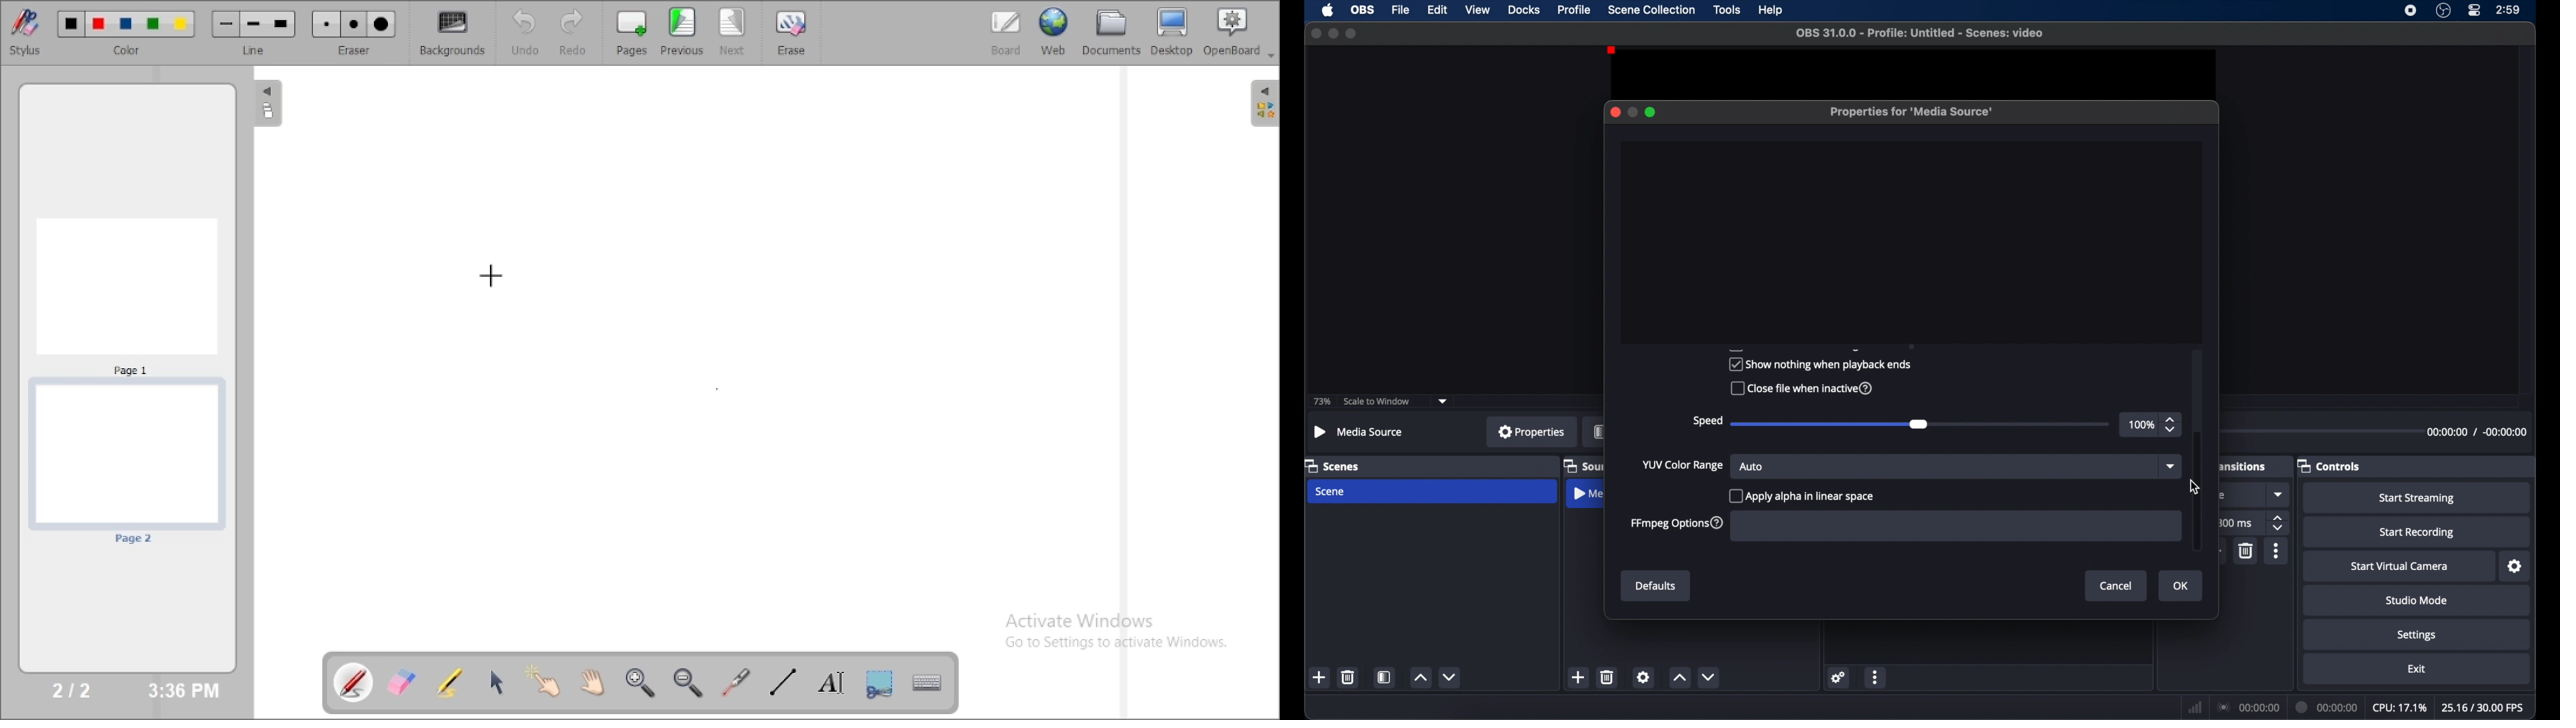 The image size is (2576, 728). I want to click on cursor, so click(2195, 487).